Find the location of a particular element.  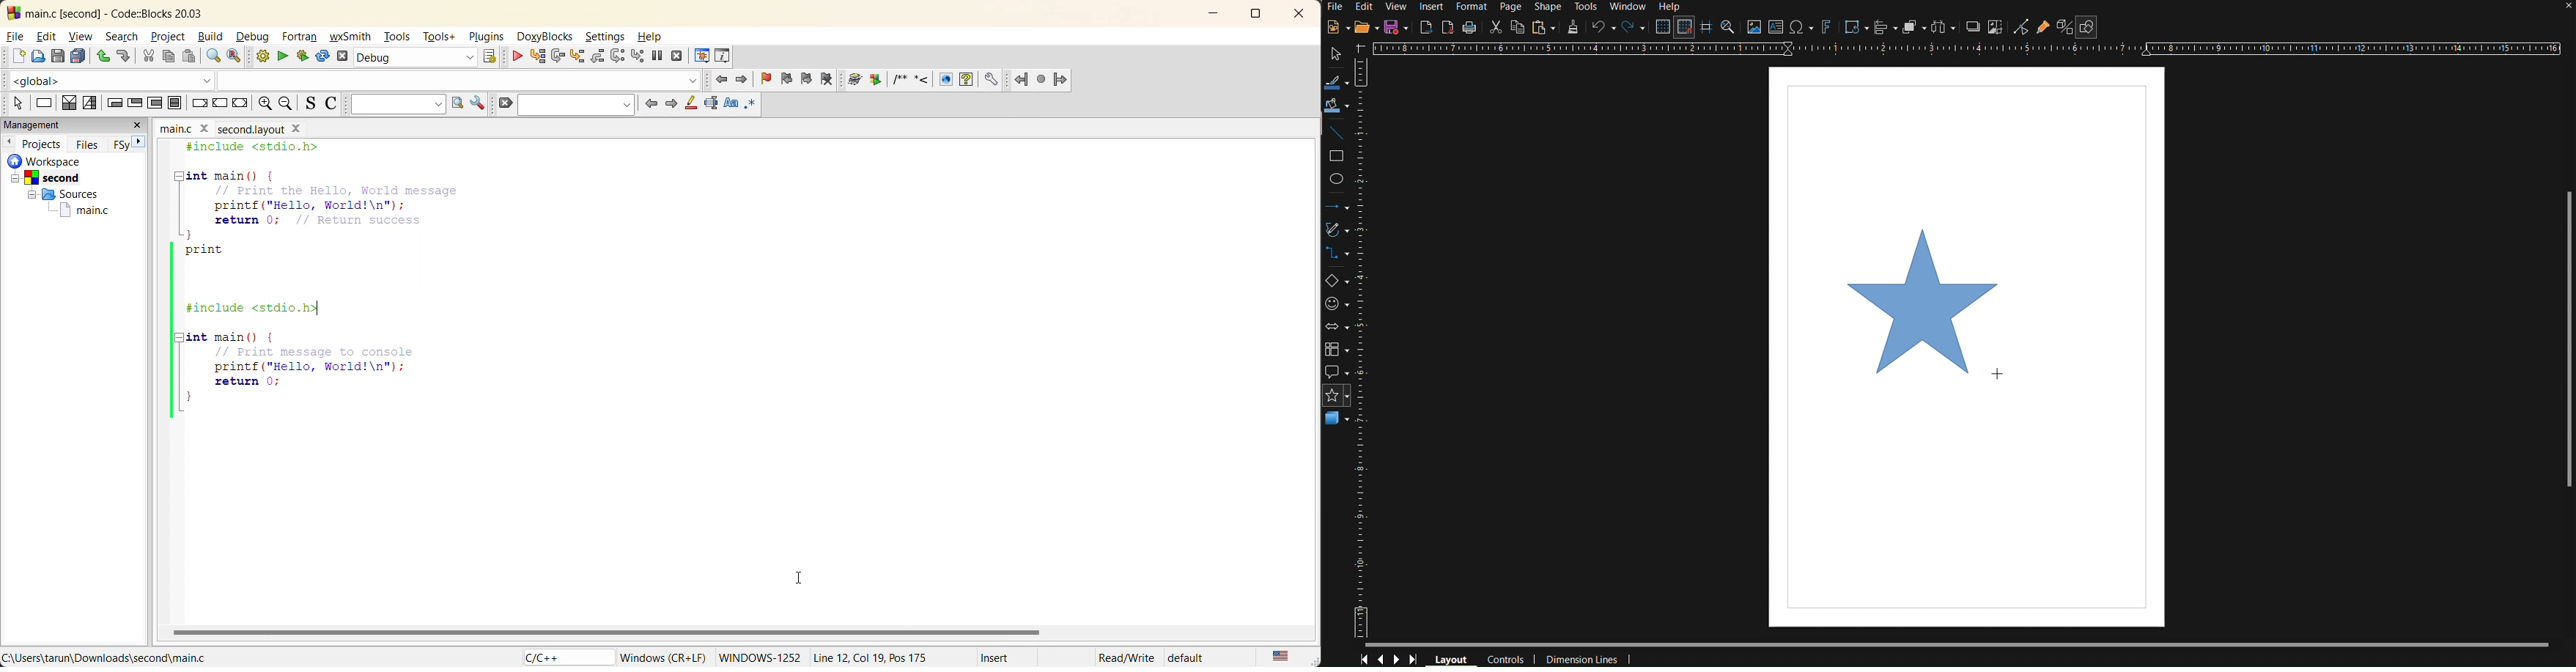

abort is located at coordinates (342, 56).